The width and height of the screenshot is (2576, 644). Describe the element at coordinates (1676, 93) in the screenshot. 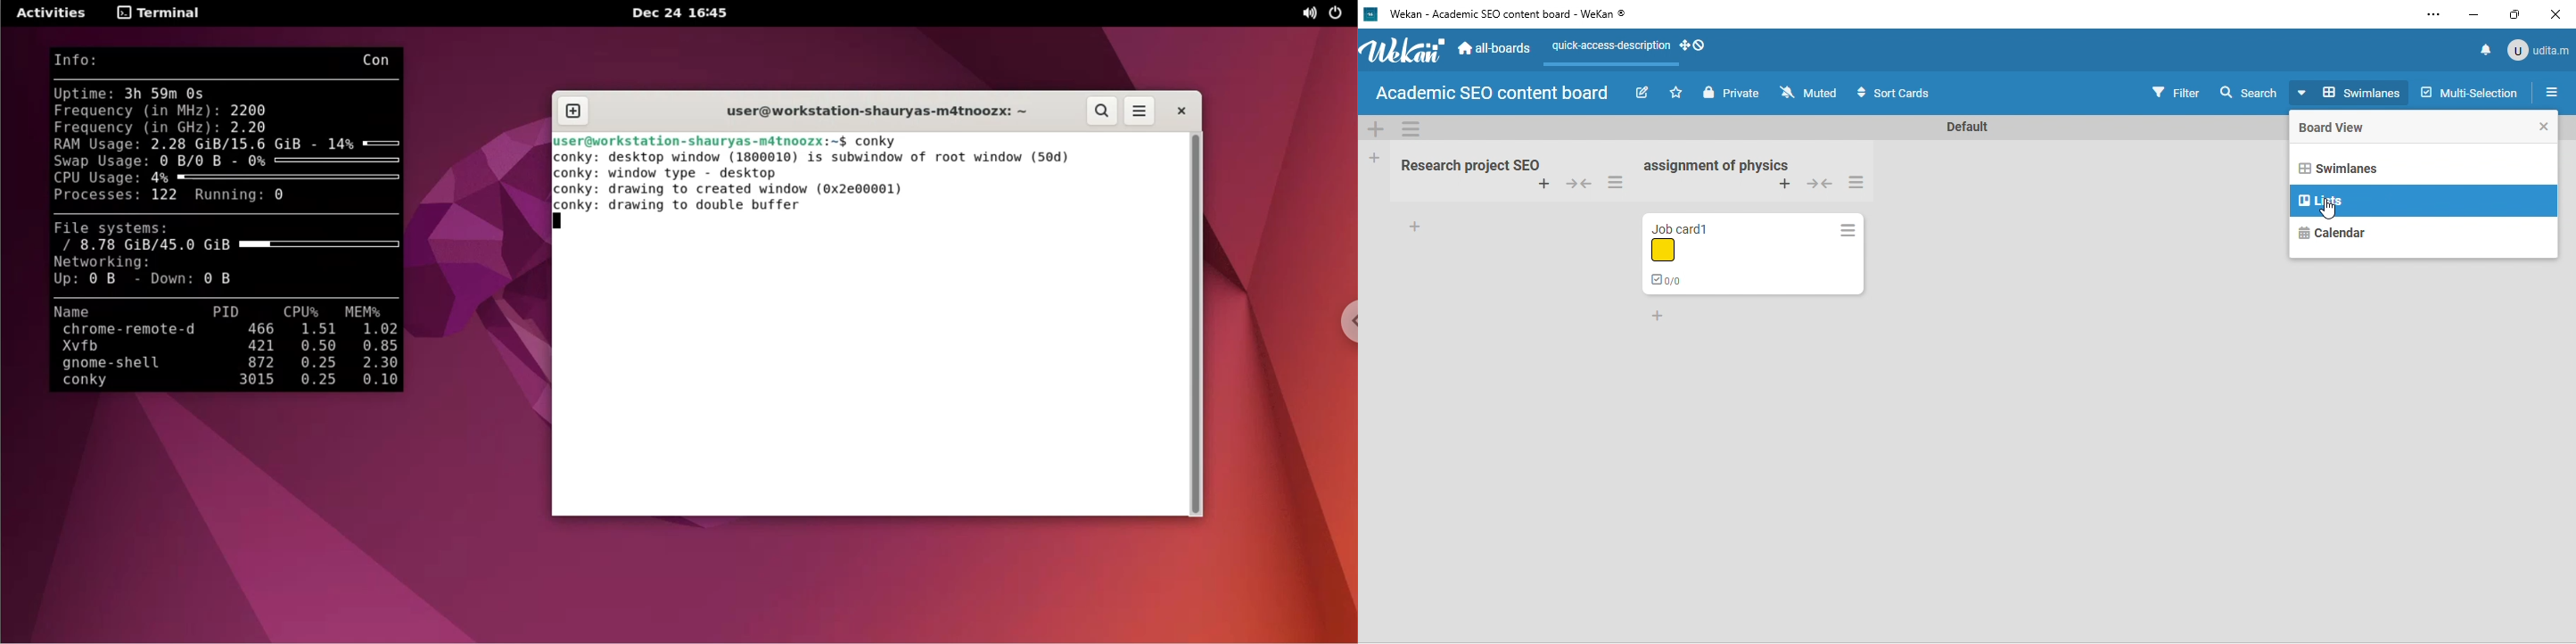

I see `click to star this board` at that location.